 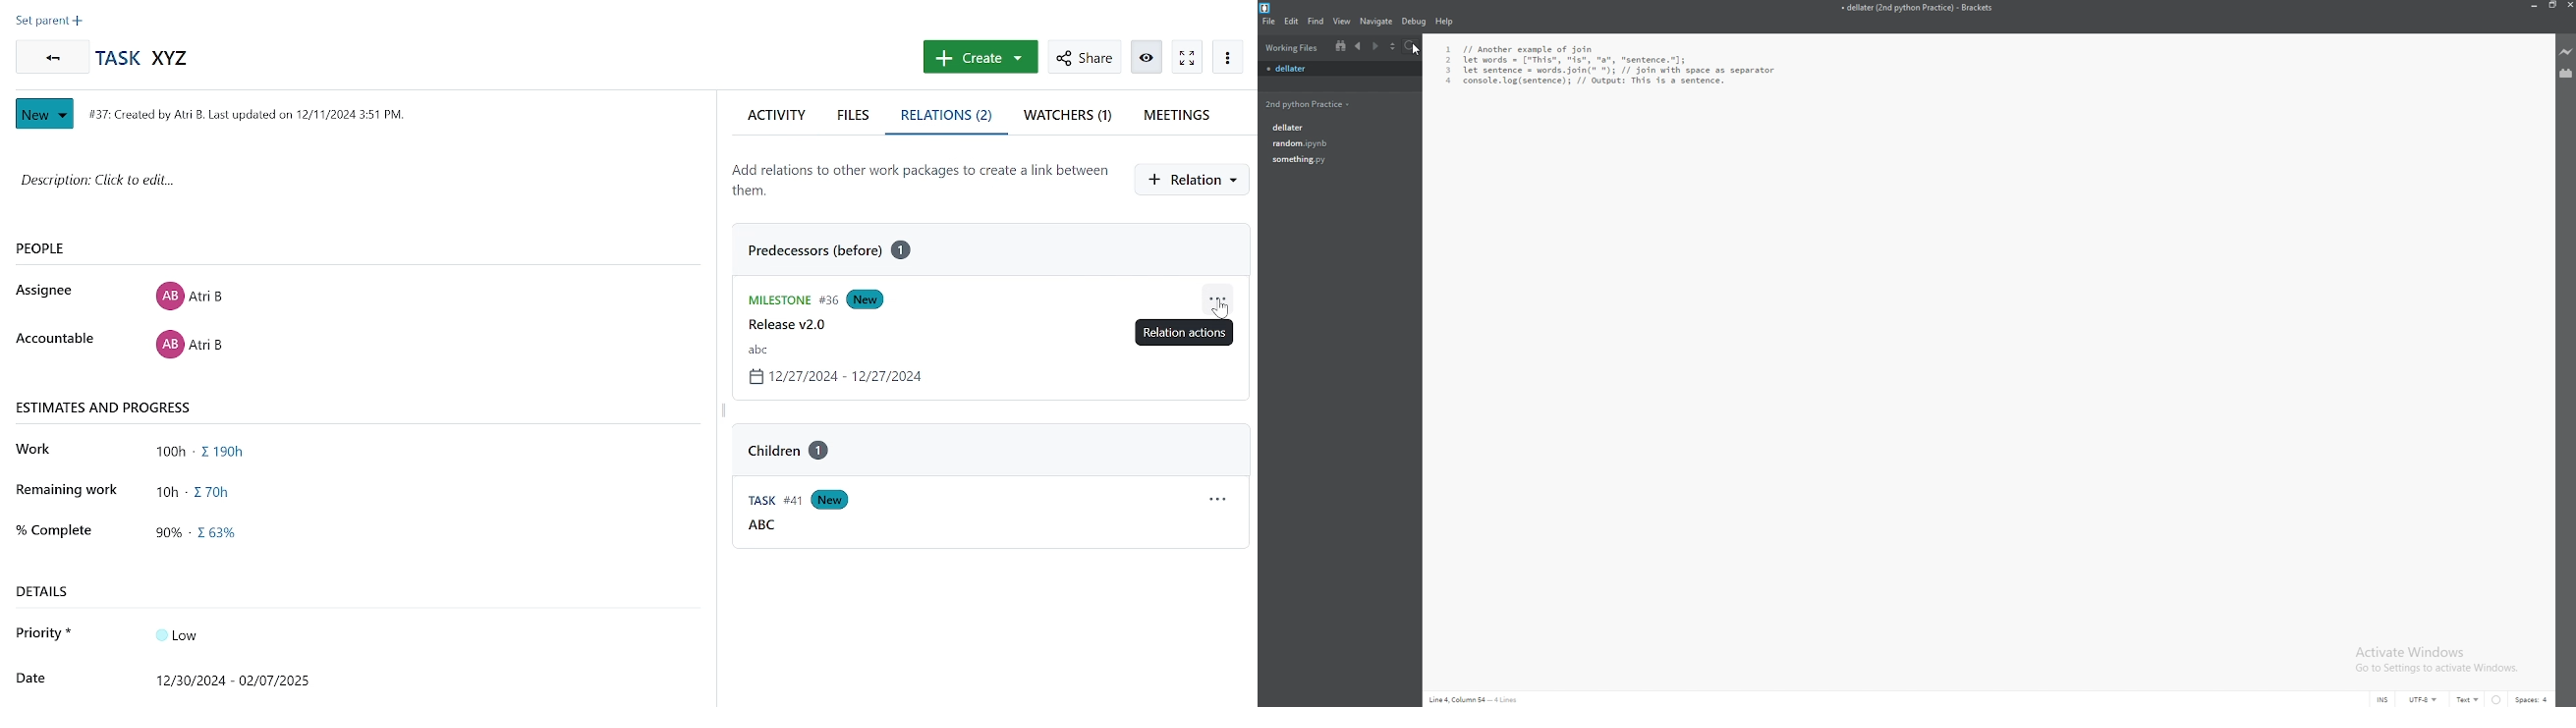 What do you see at coordinates (1412, 48) in the screenshot?
I see `search` at bounding box center [1412, 48].